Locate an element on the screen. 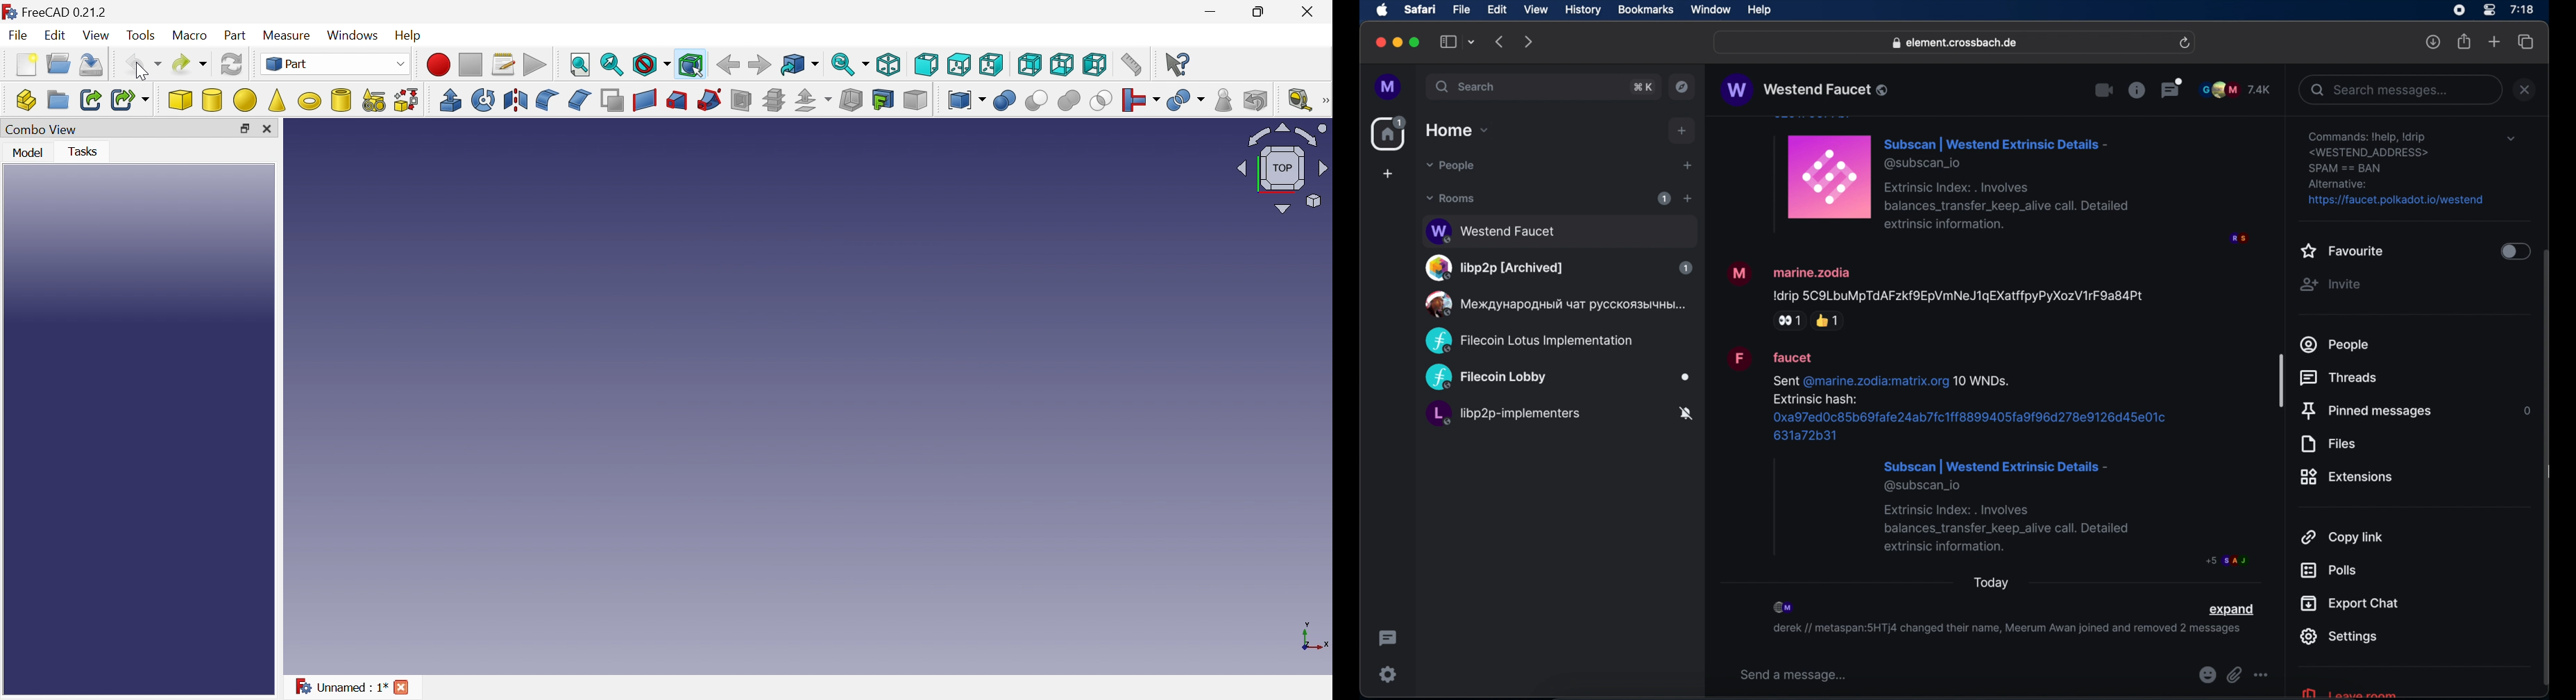  start chat is located at coordinates (1687, 166).